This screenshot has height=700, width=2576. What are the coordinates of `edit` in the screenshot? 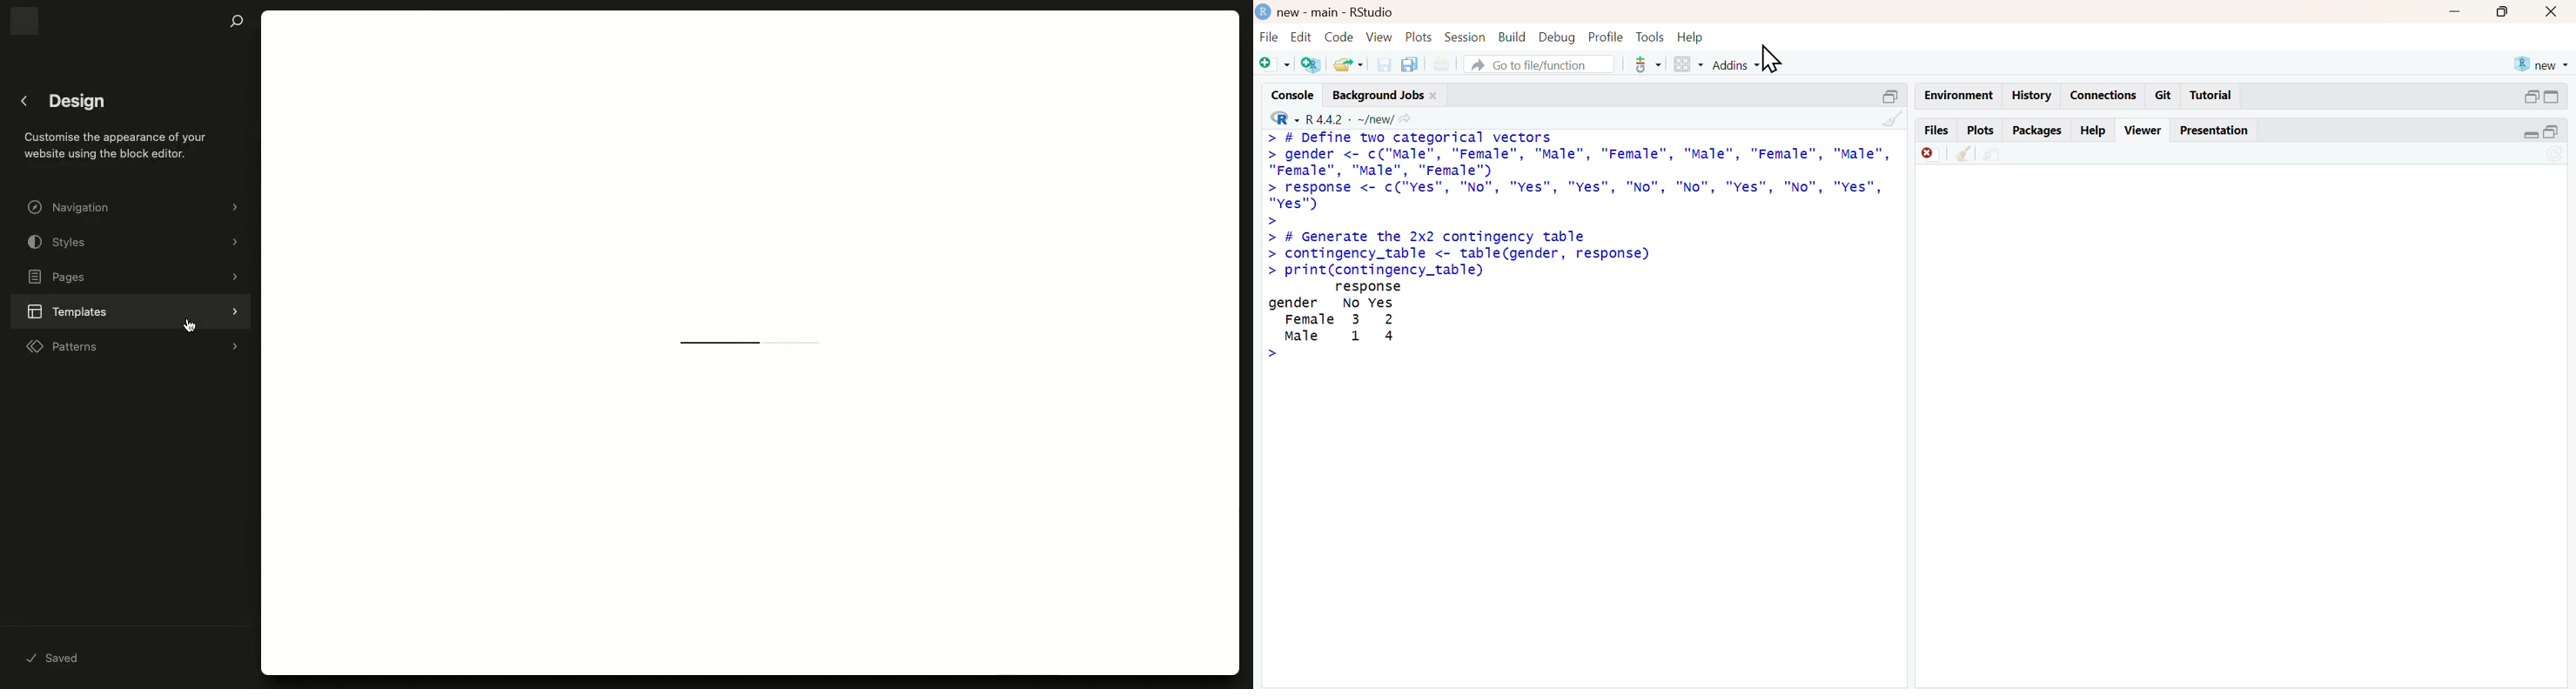 It's located at (1303, 37).